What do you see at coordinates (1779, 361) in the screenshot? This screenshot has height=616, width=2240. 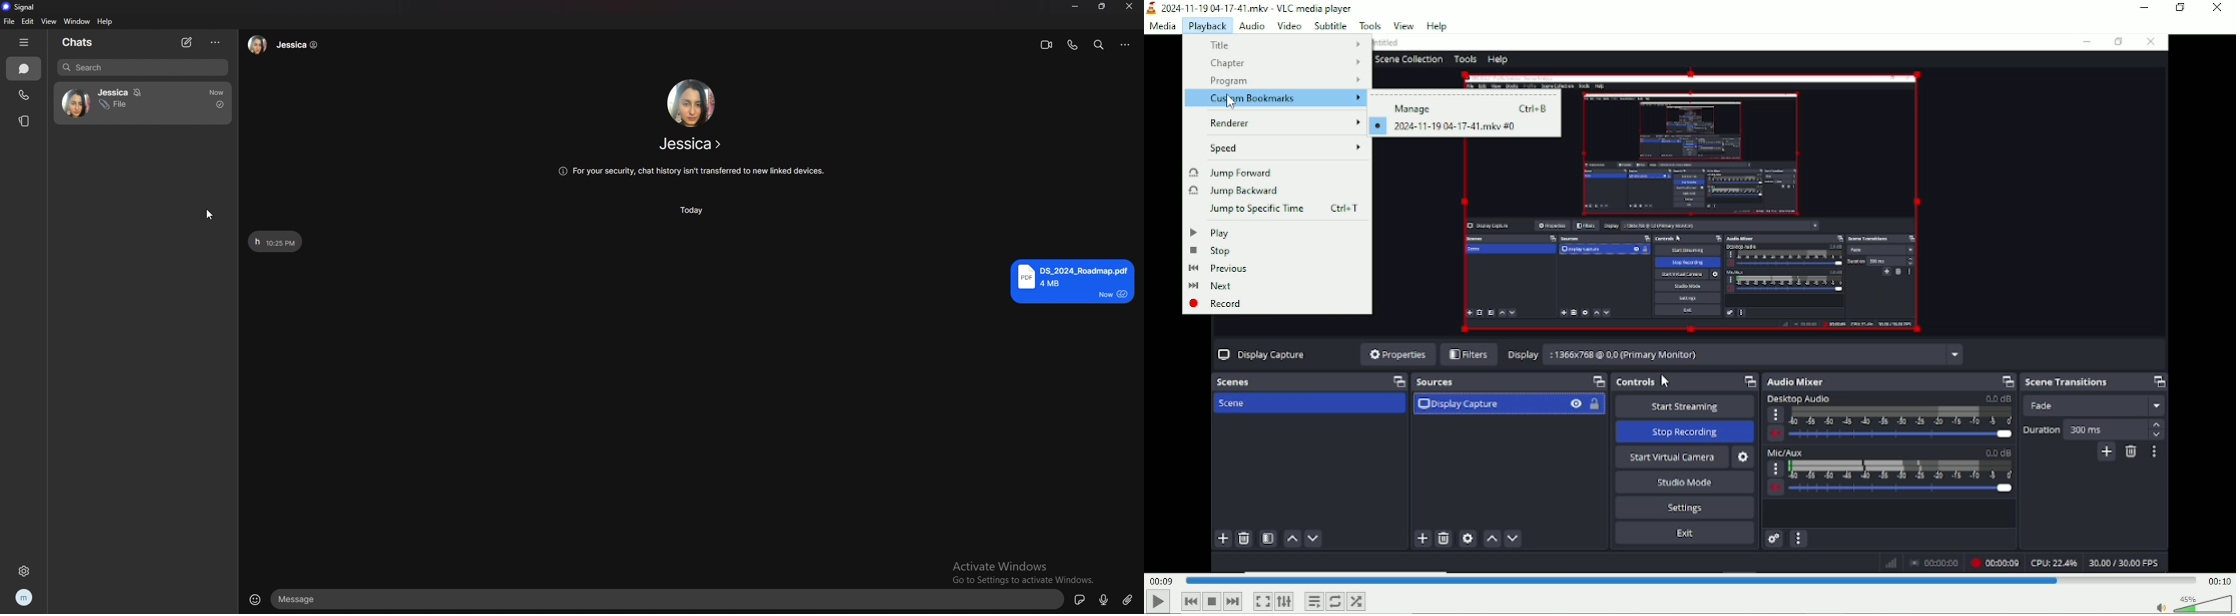 I see `Video` at bounding box center [1779, 361].